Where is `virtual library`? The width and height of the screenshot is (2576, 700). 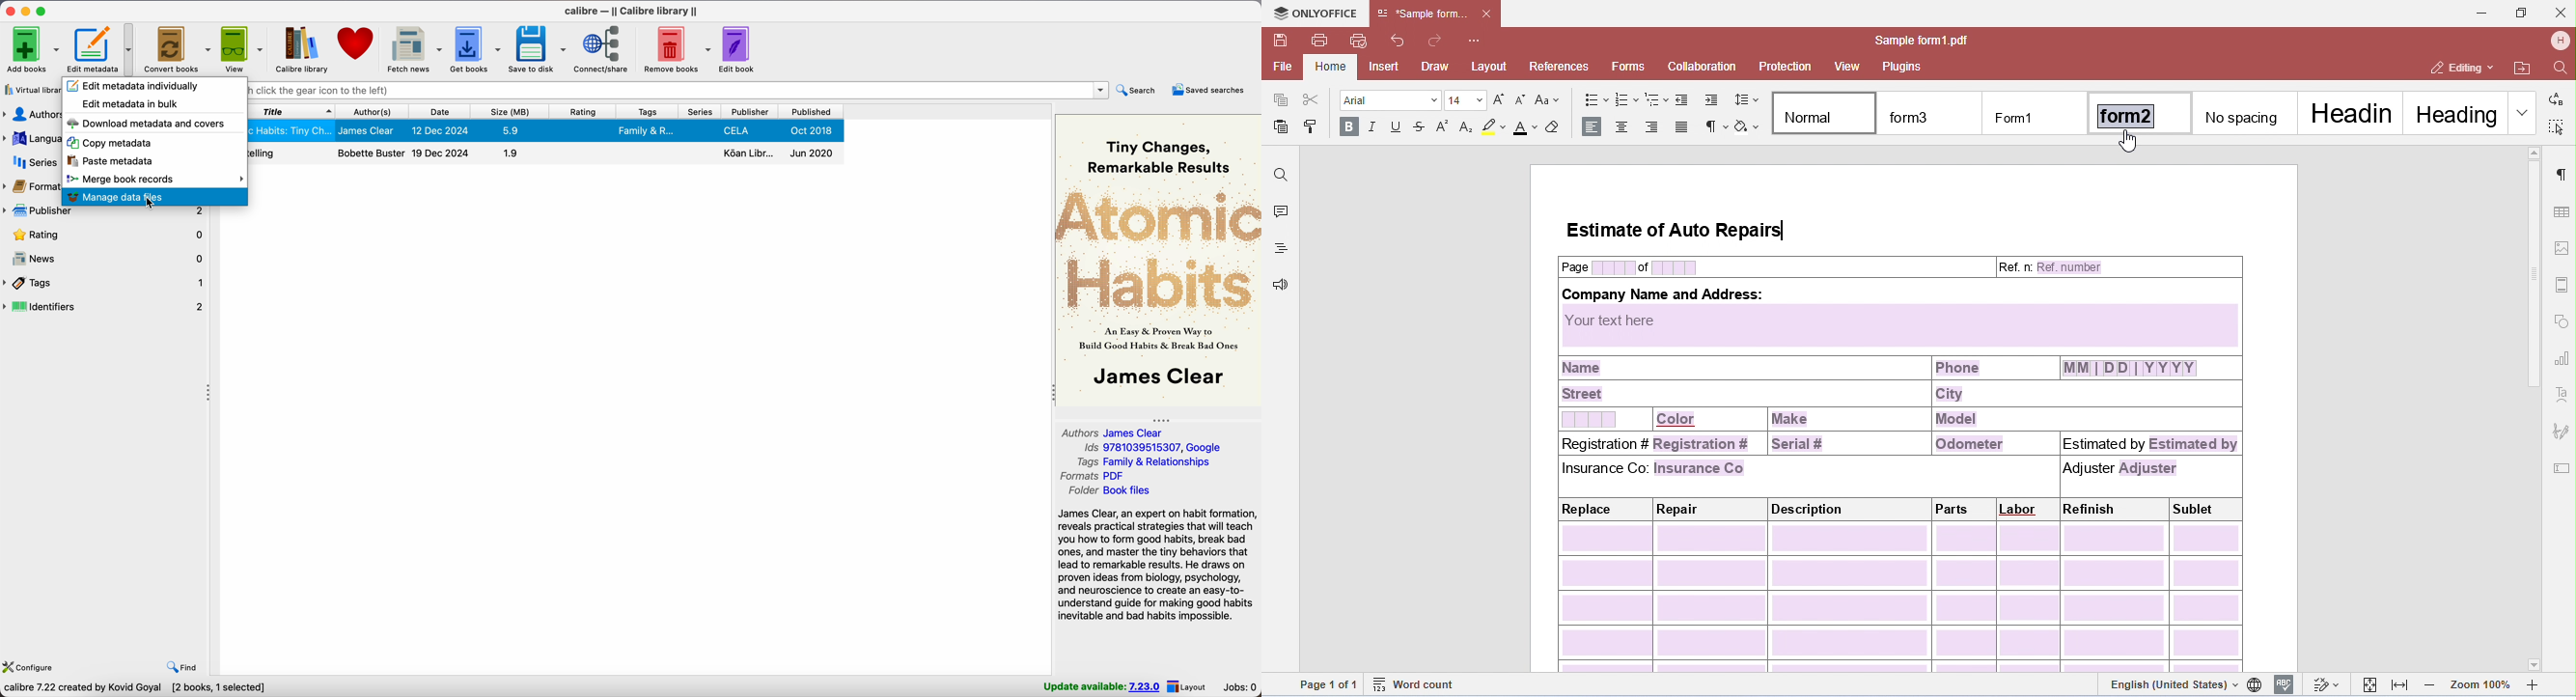 virtual library is located at coordinates (32, 90).